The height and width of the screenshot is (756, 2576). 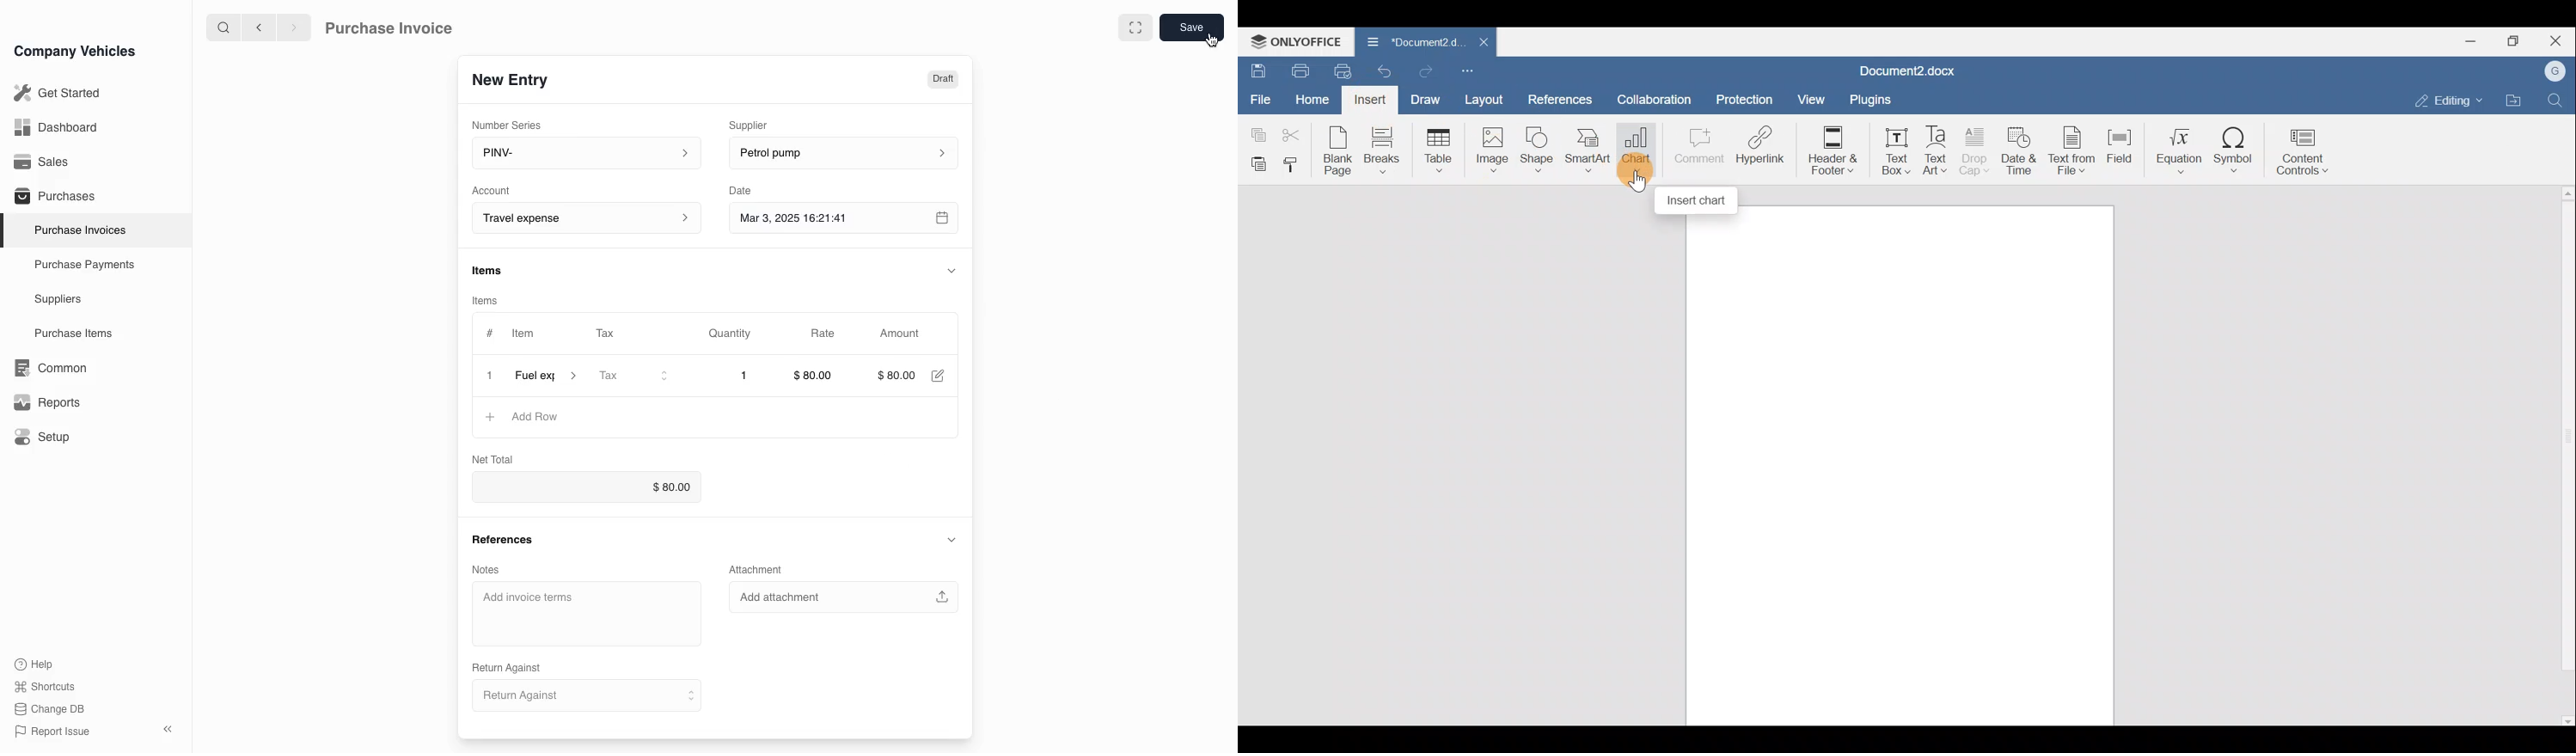 I want to click on Number Series, so click(x=512, y=123).